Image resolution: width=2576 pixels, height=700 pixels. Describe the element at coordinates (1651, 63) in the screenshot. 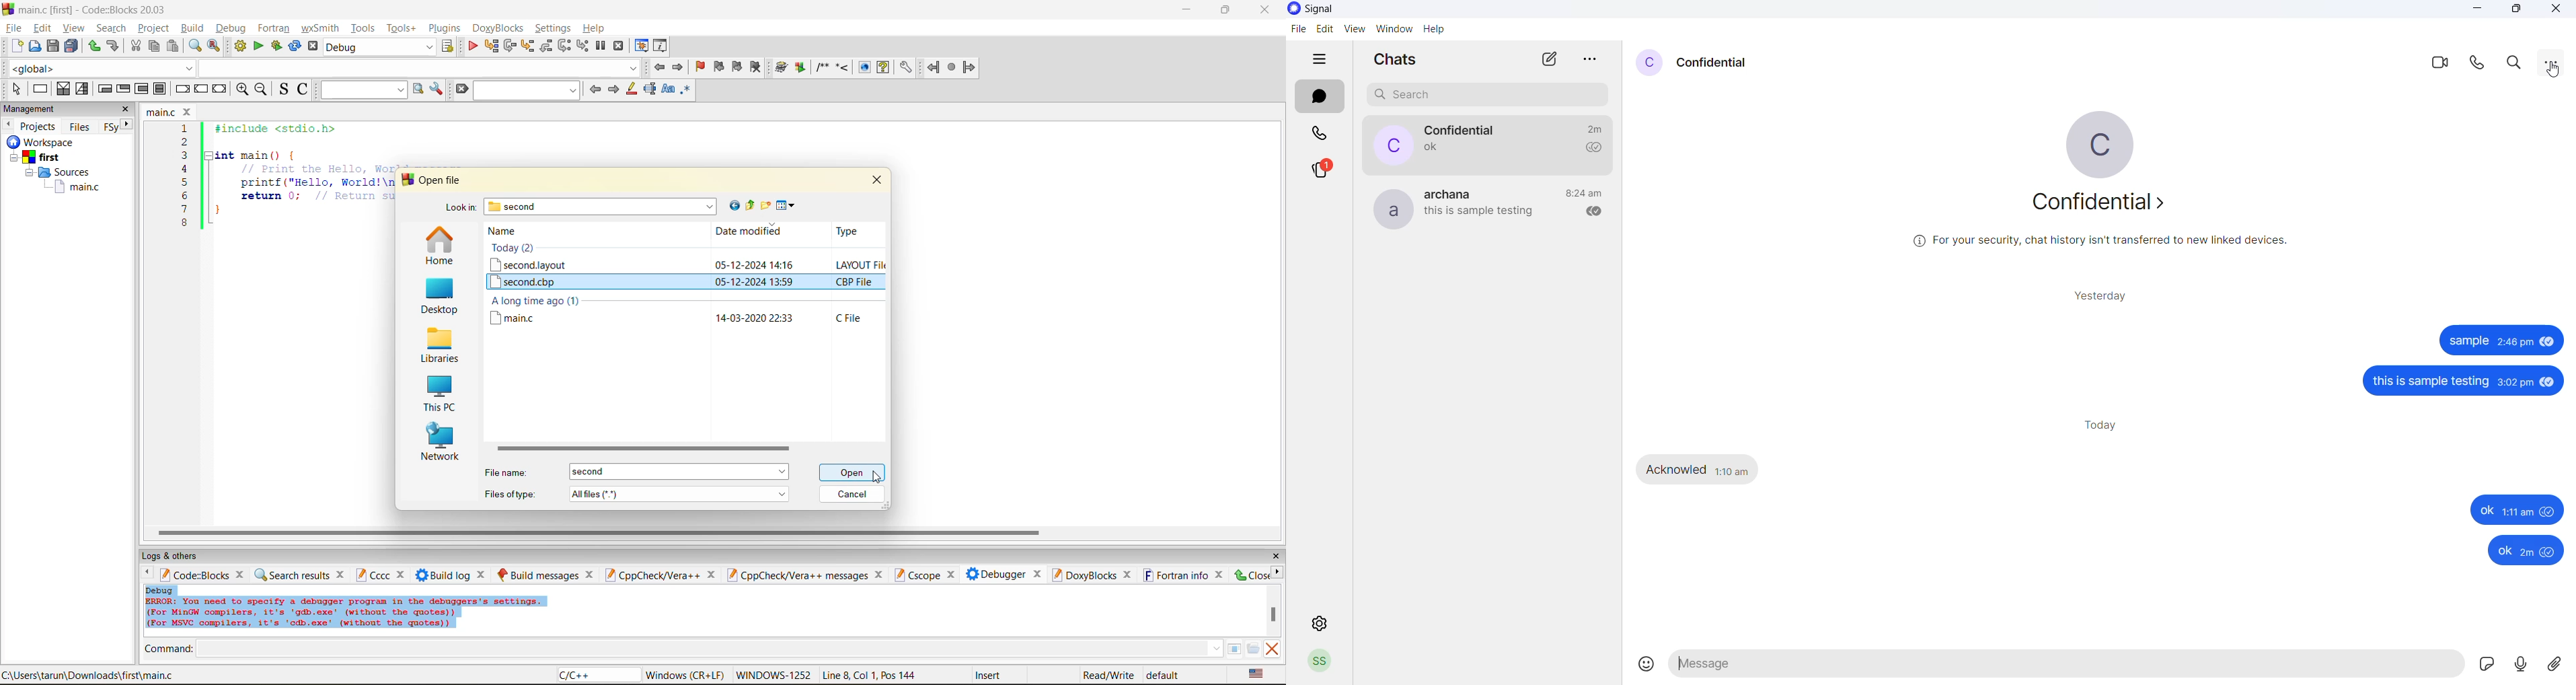

I see `profile picture` at that location.